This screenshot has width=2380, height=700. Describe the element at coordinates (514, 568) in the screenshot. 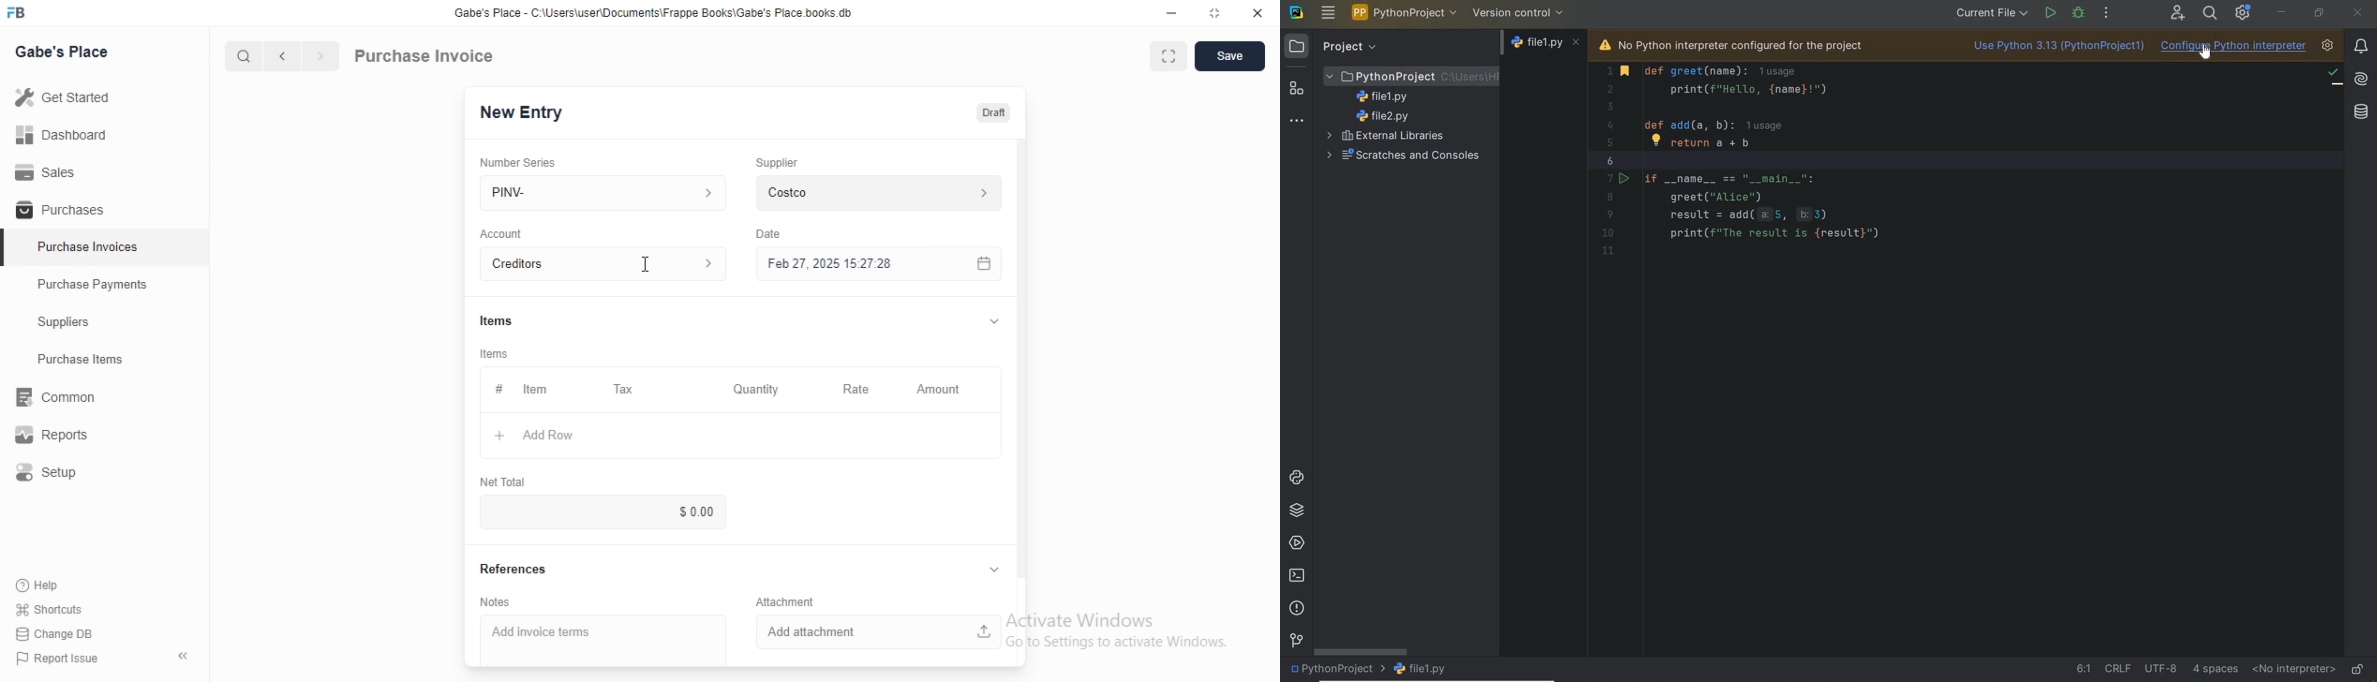

I see `References` at that location.